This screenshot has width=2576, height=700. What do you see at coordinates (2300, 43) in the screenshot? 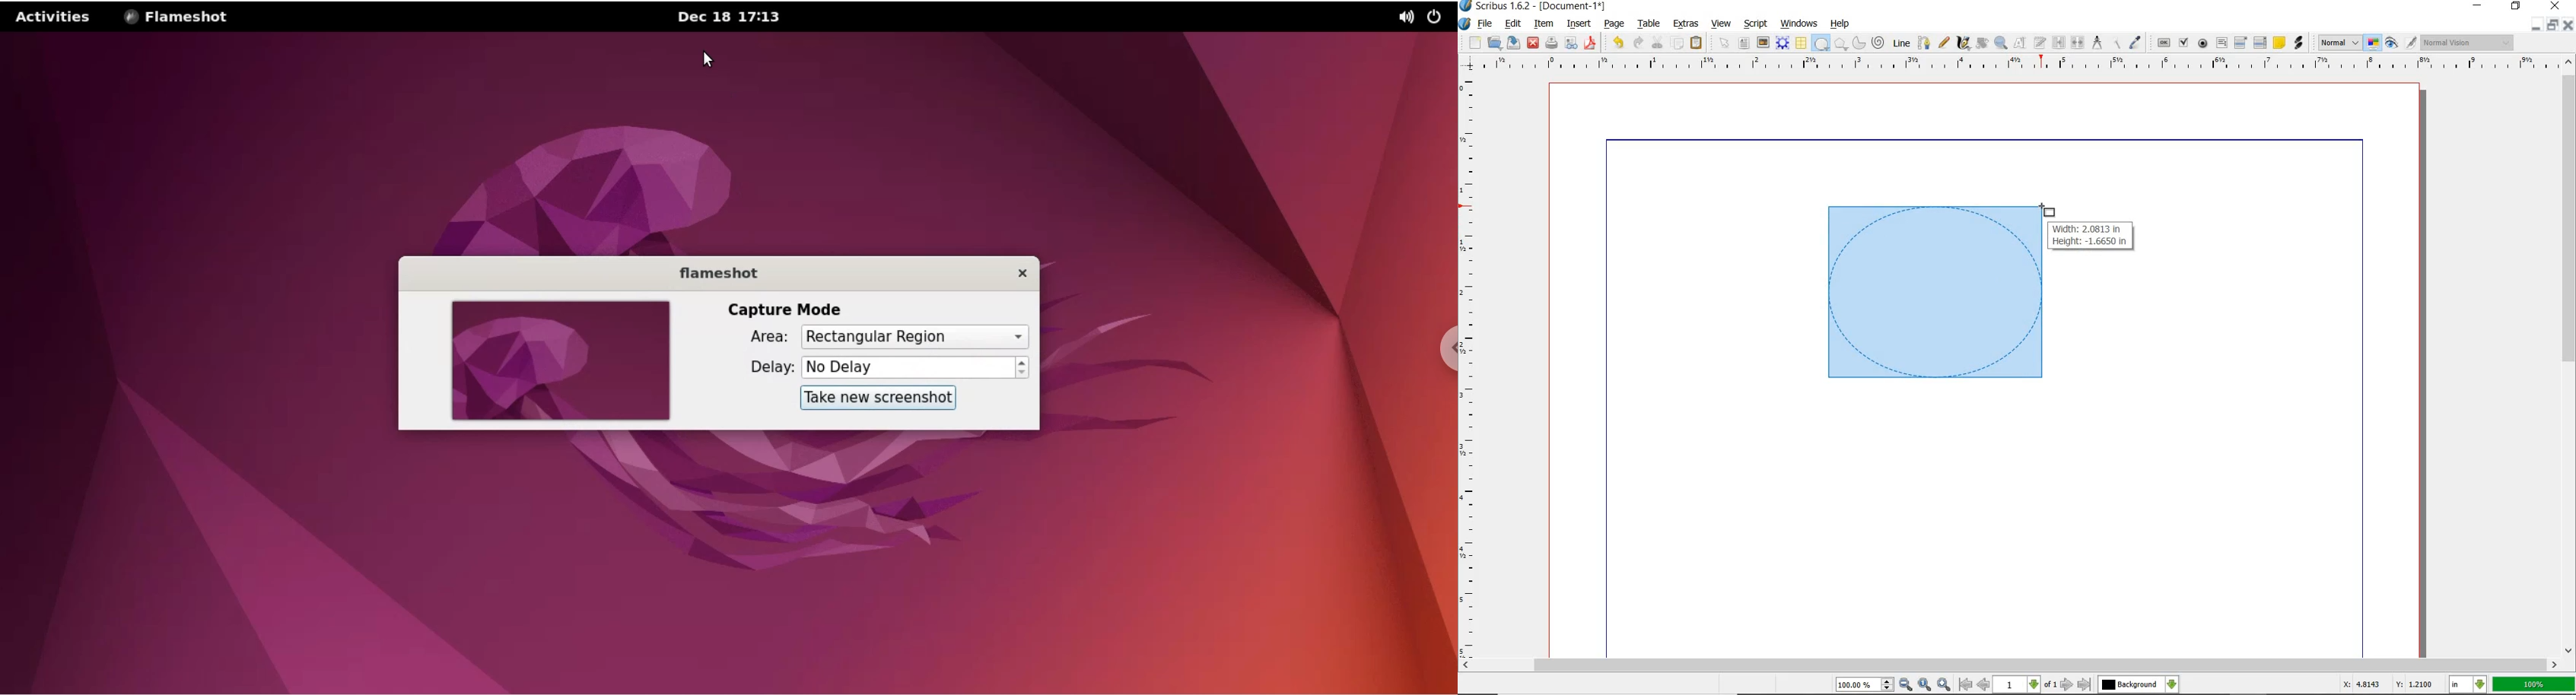
I see `LINK ANNOTATION` at bounding box center [2300, 43].